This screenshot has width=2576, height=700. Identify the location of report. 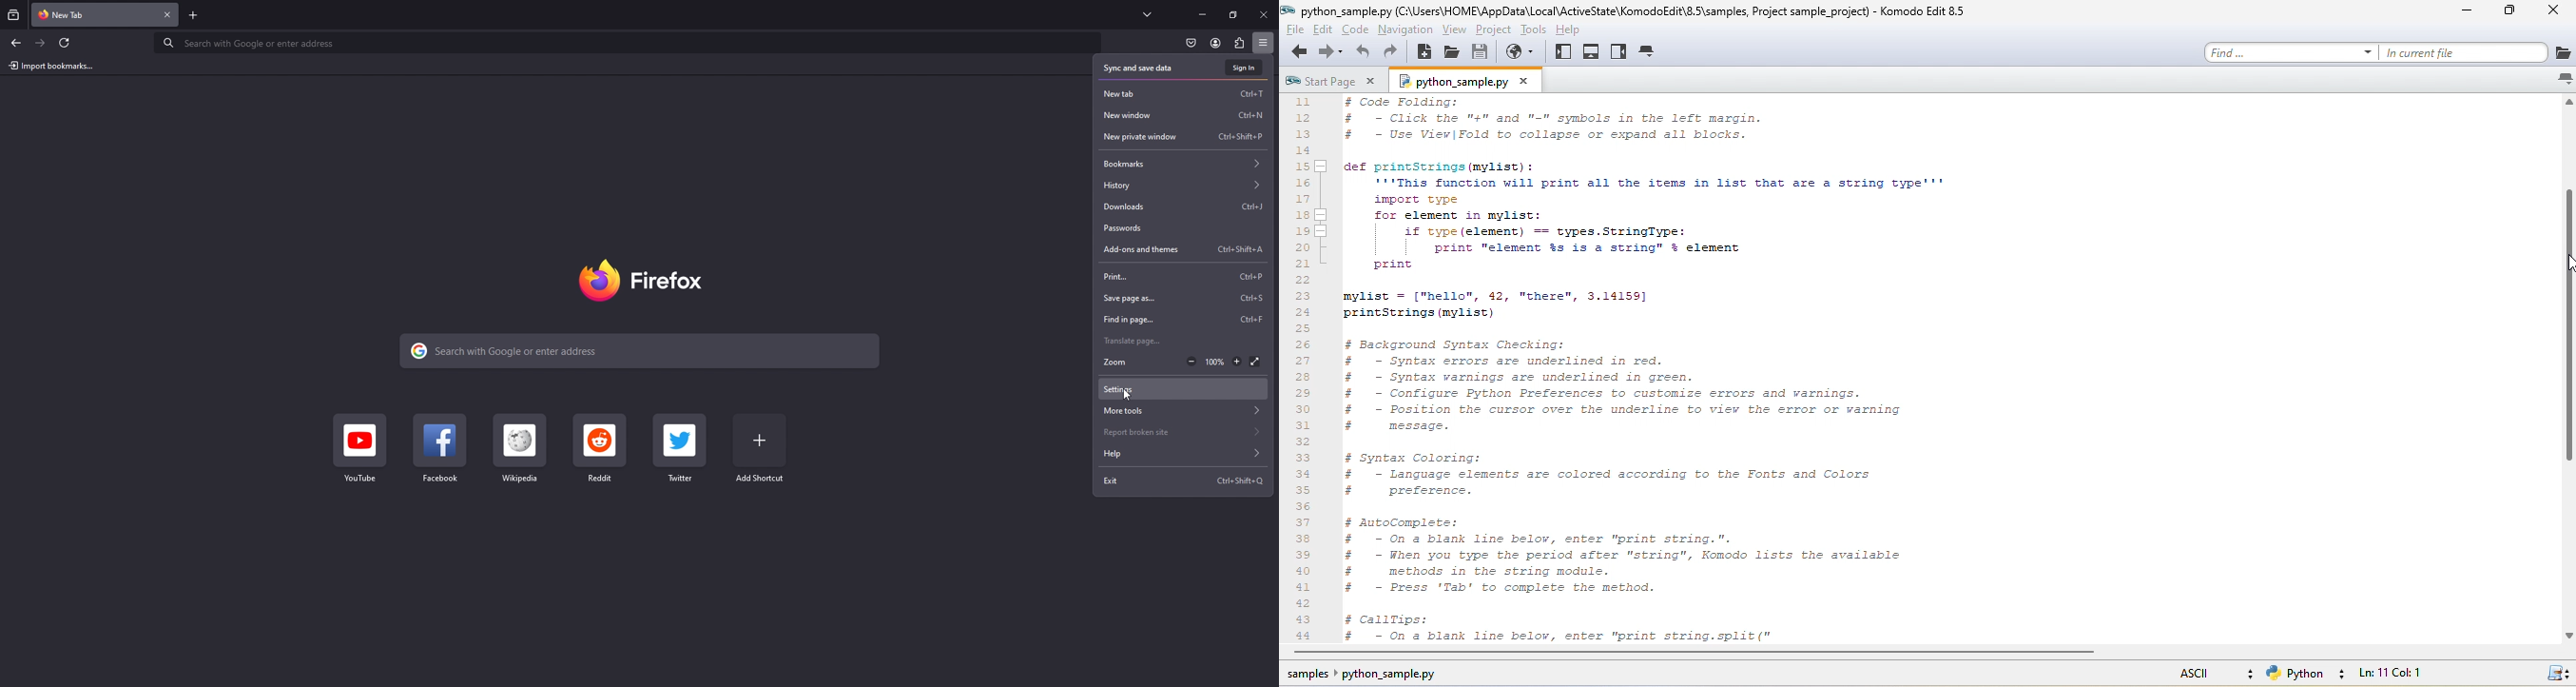
(1184, 432).